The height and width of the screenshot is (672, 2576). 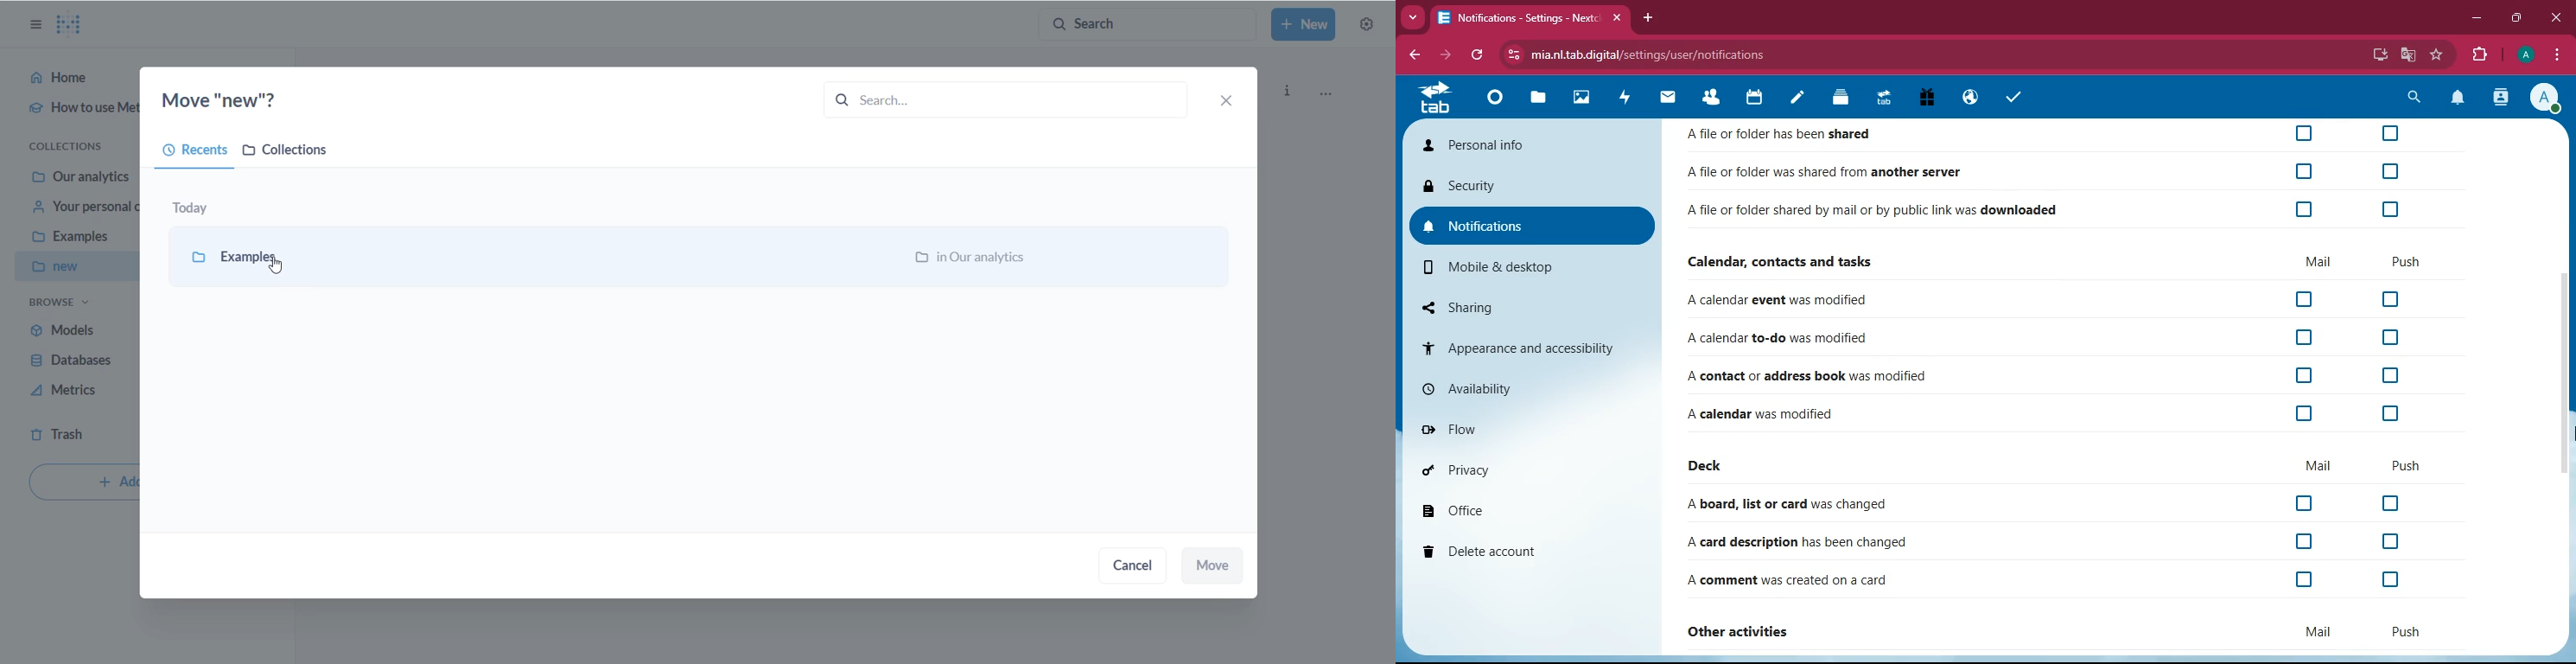 I want to click on options, so click(x=2559, y=56).